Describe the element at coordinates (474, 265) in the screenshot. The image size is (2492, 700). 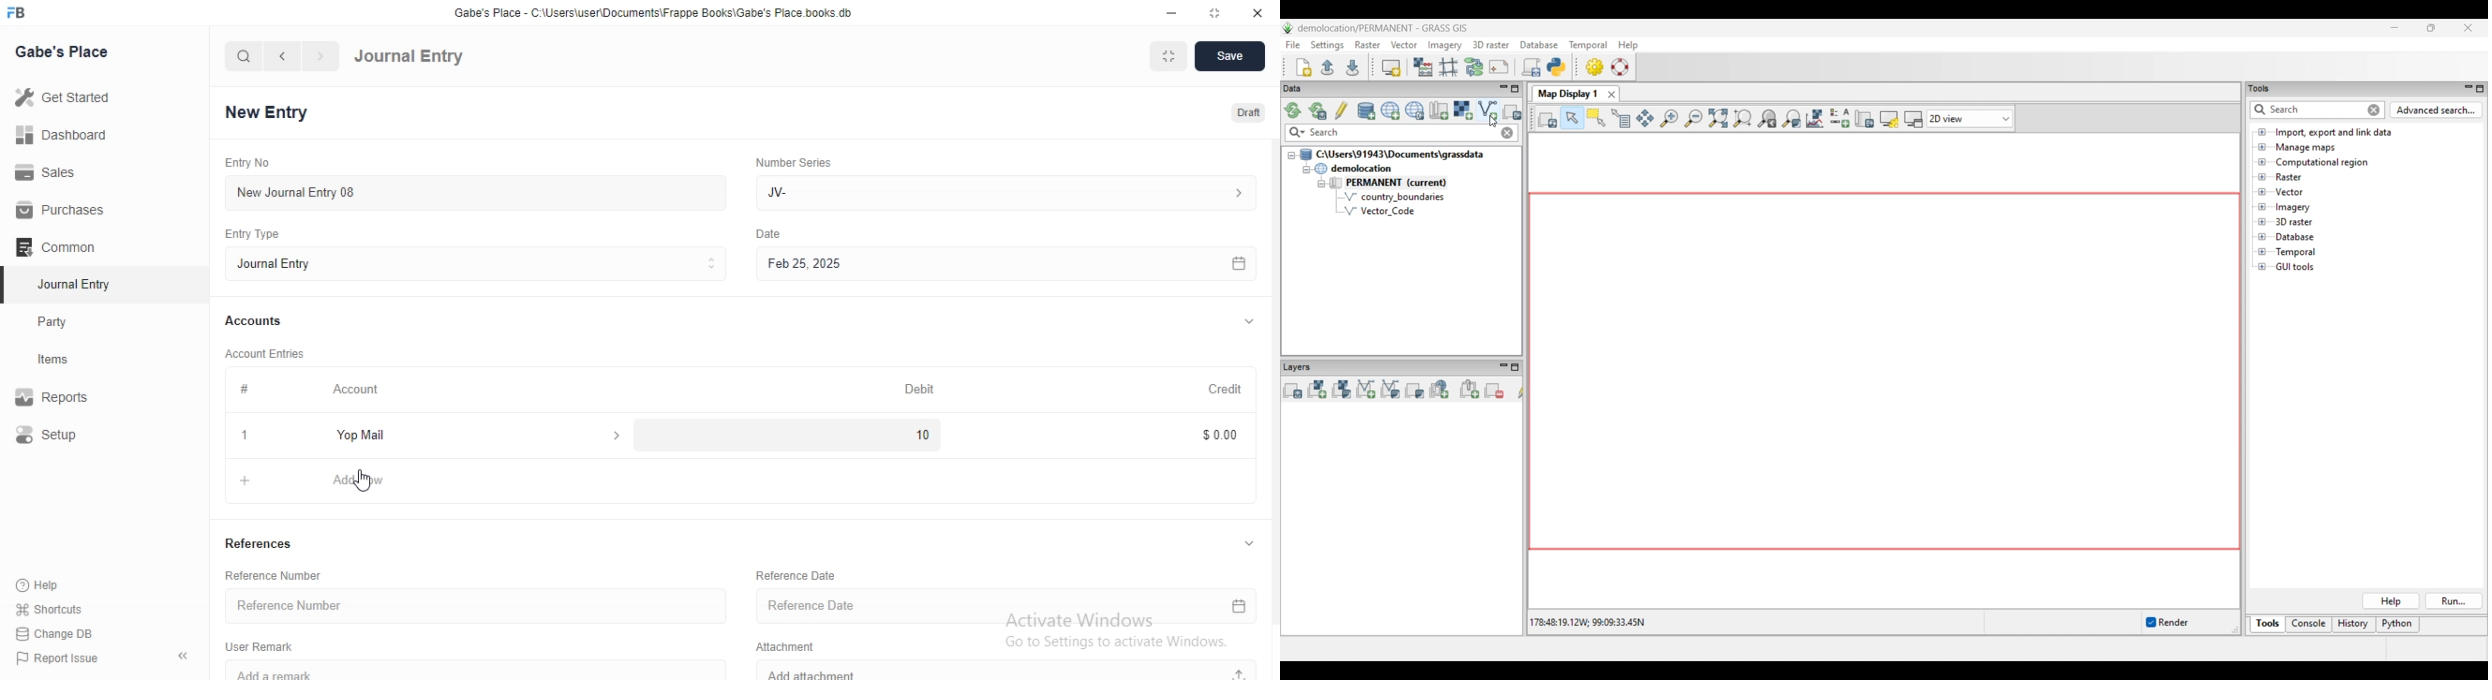
I see `Journal Entry` at that location.